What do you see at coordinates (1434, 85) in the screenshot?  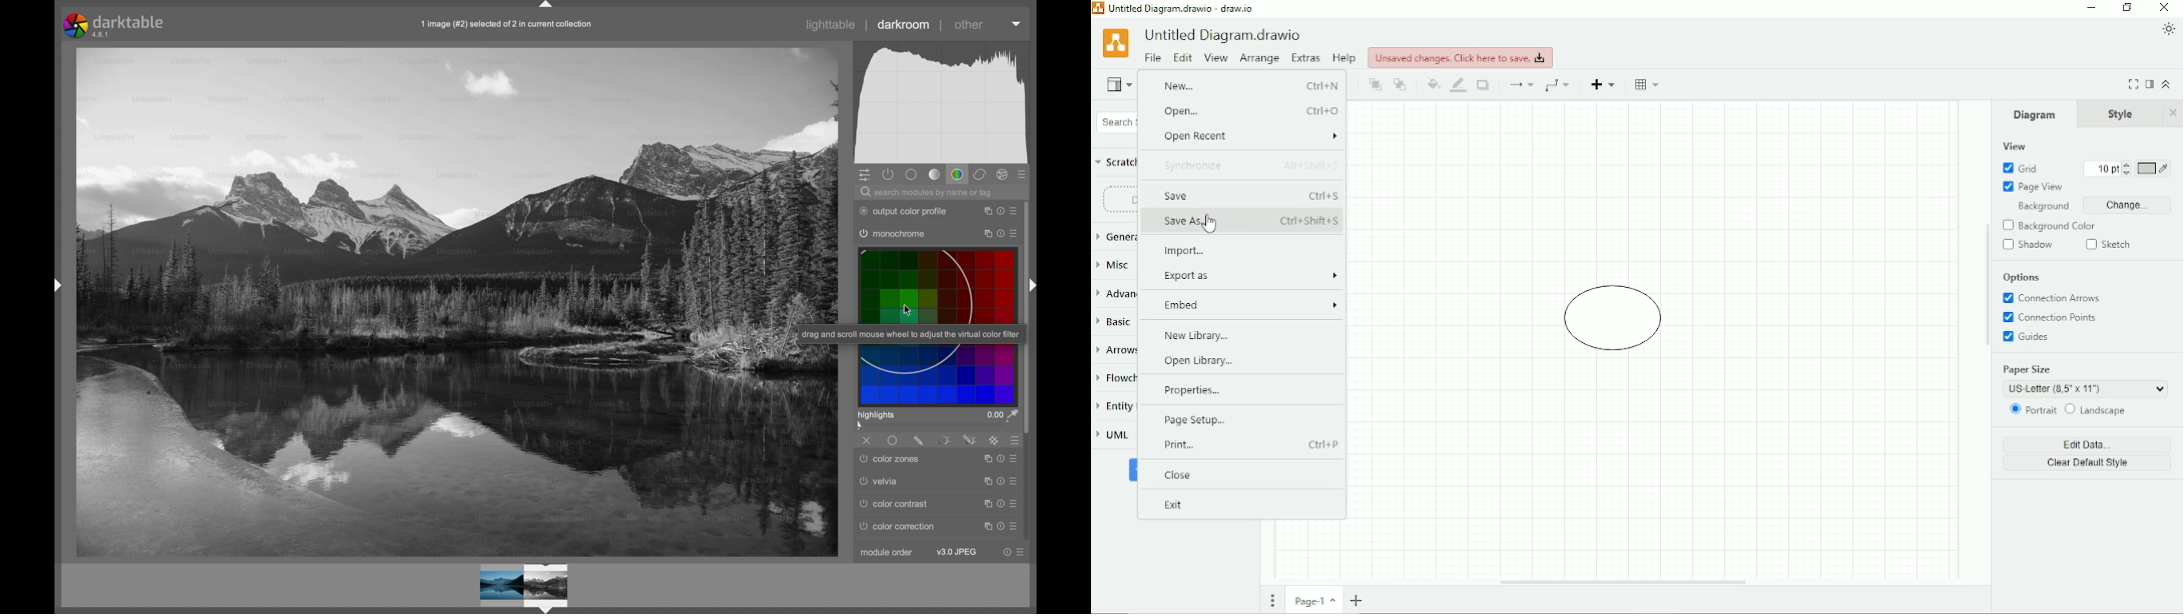 I see `Fill color` at bounding box center [1434, 85].